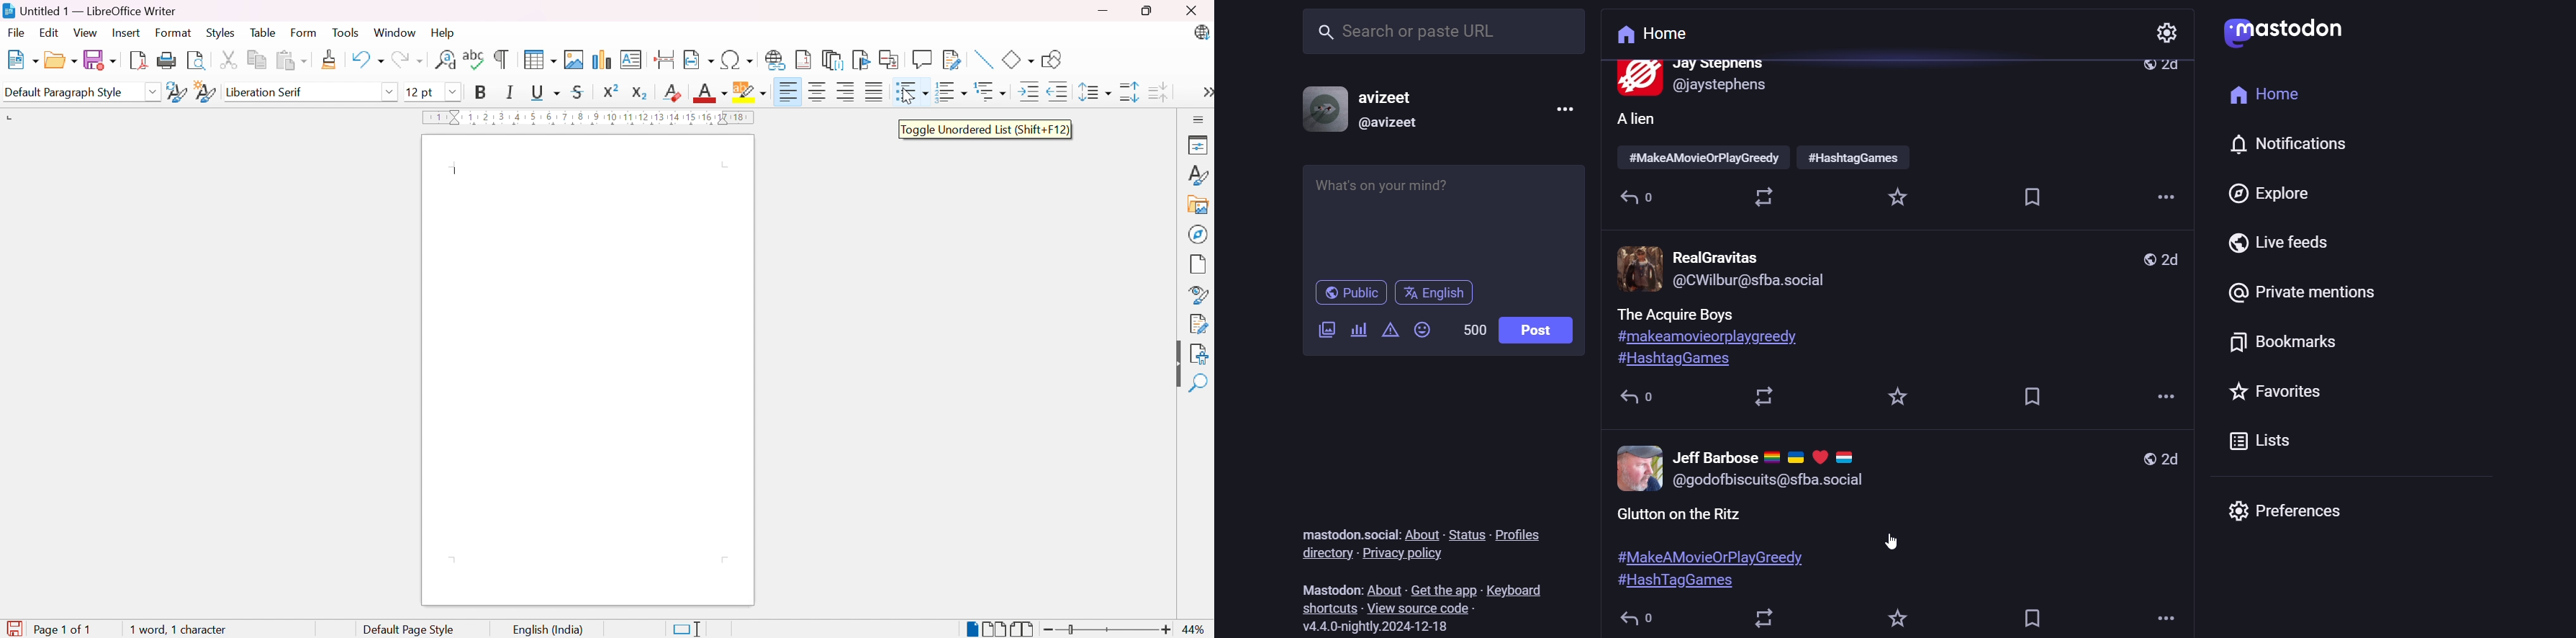  I want to click on Default page style, so click(411, 629).